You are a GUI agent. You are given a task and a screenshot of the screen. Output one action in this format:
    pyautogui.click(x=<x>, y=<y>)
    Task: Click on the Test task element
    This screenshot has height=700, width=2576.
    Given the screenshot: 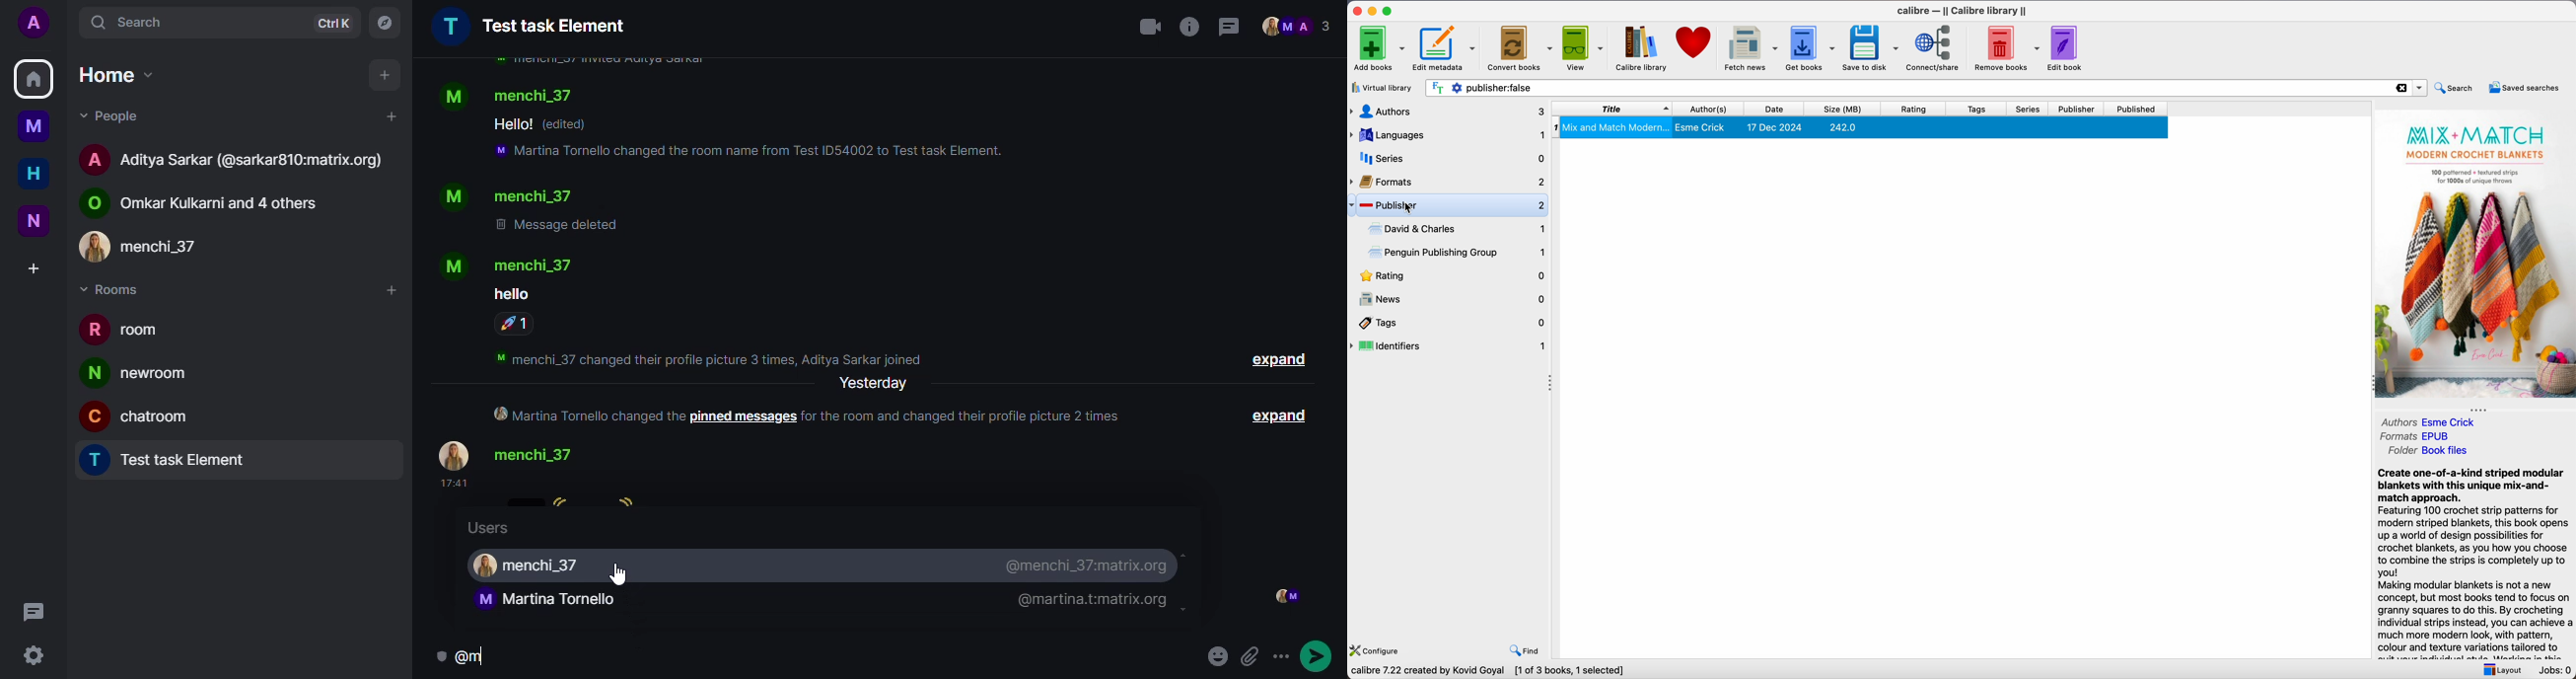 What is the action you would take?
    pyautogui.click(x=176, y=462)
    